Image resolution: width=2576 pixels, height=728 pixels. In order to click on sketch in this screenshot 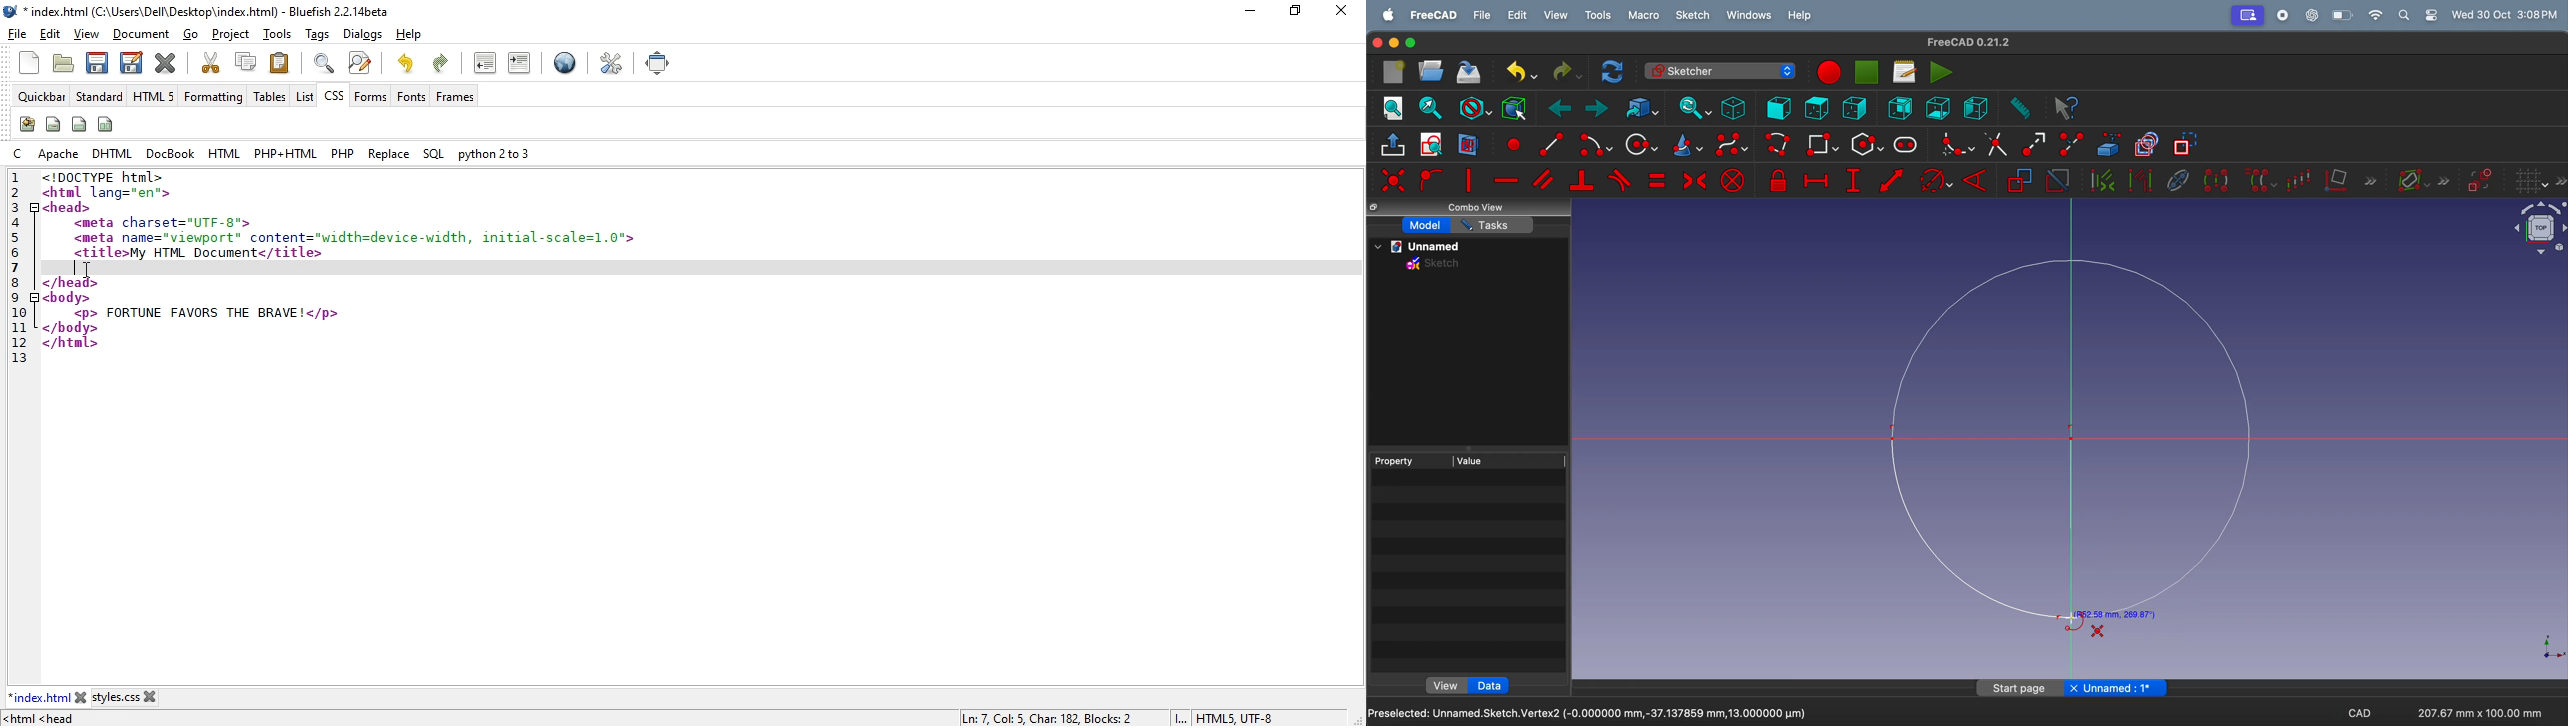, I will do `click(1434, 265)`.